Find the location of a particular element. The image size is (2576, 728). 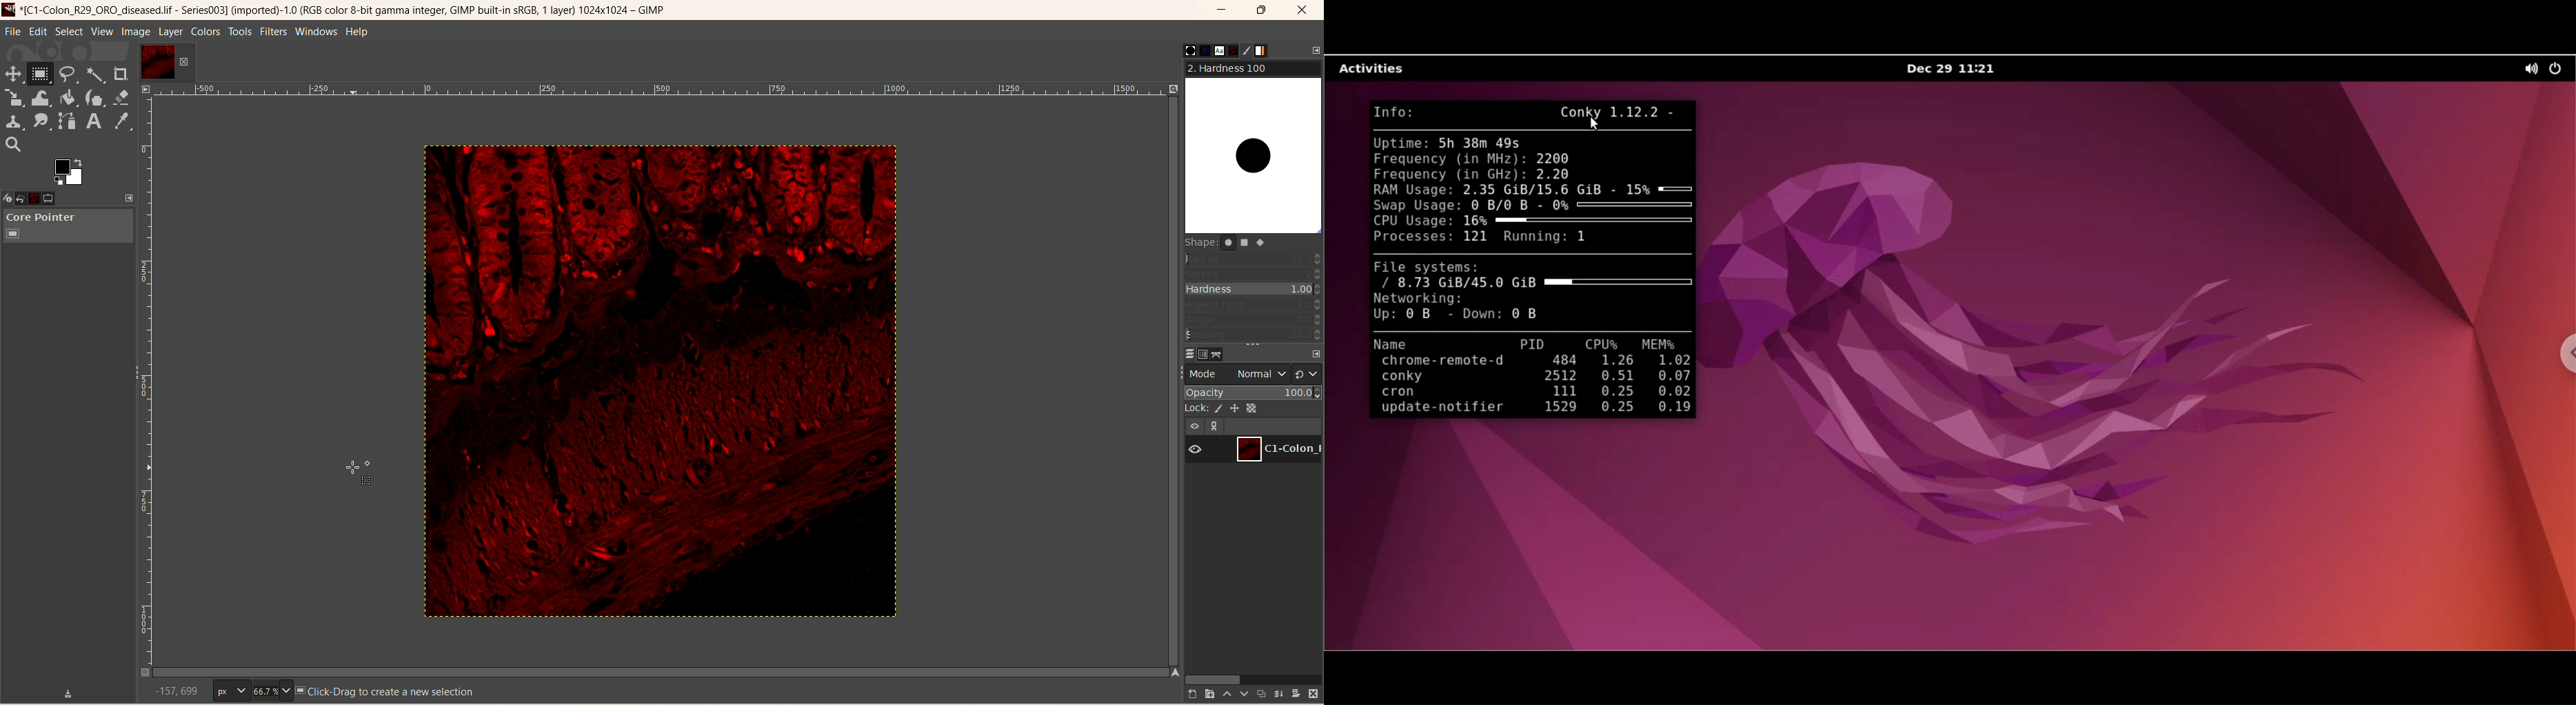

option is located at coordinates (27, 197).